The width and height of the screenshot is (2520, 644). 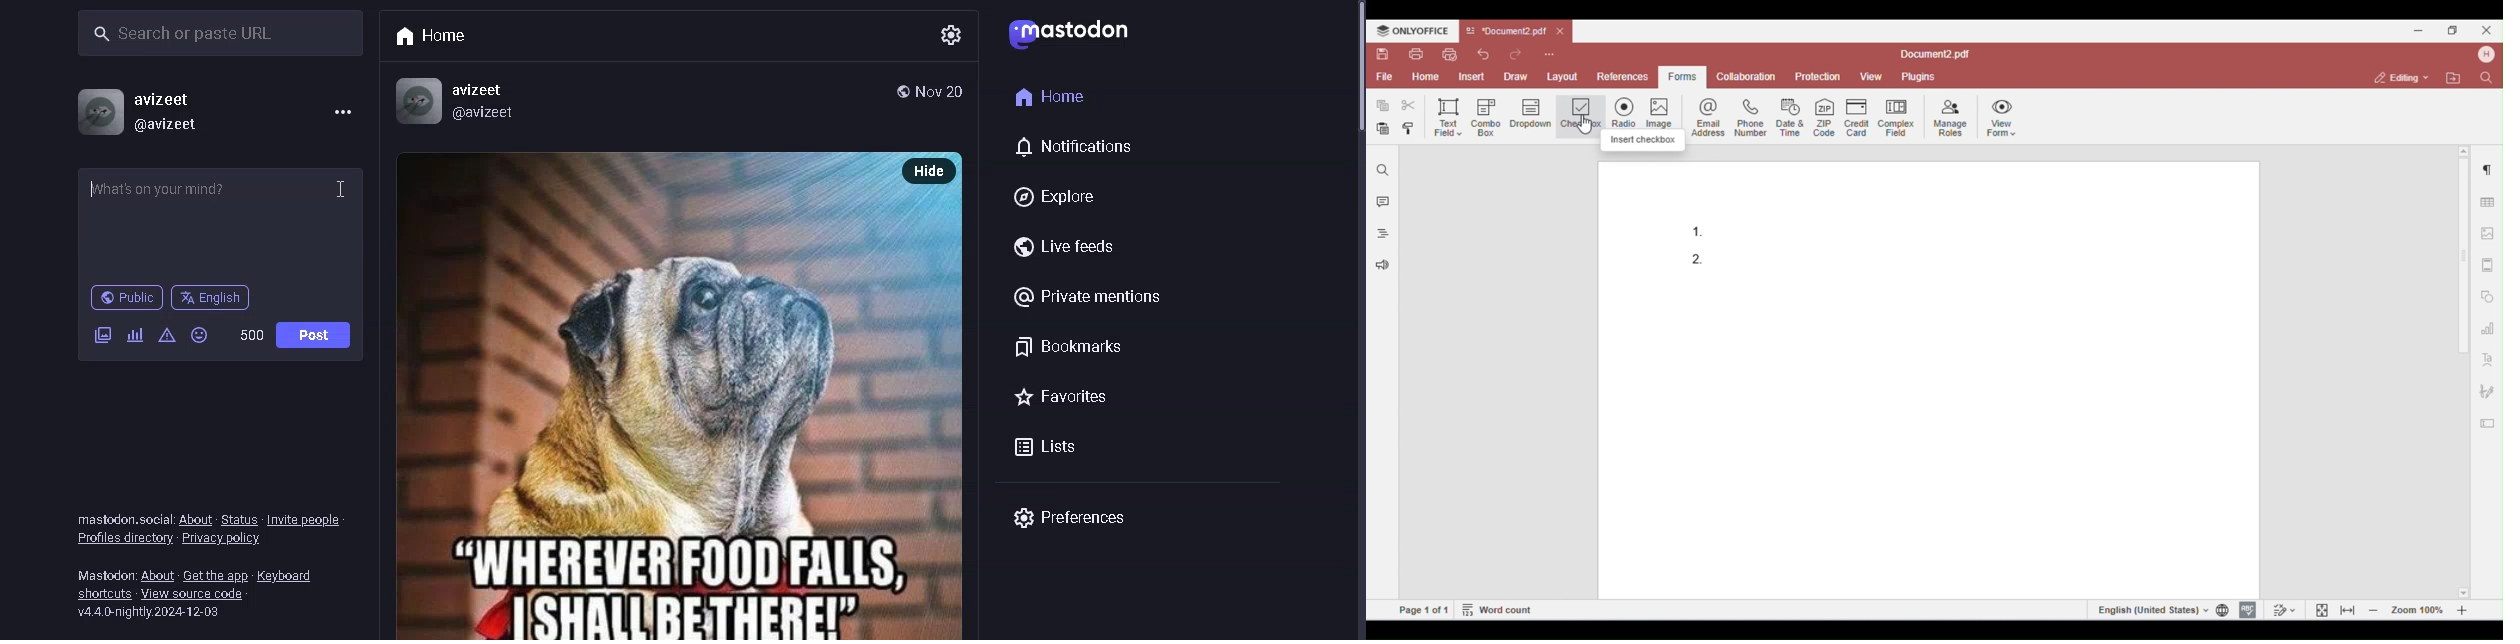 What do you see at coordinates (308, 520) in the screenshot?
I see `invite people` at bounding box center [308, 520].